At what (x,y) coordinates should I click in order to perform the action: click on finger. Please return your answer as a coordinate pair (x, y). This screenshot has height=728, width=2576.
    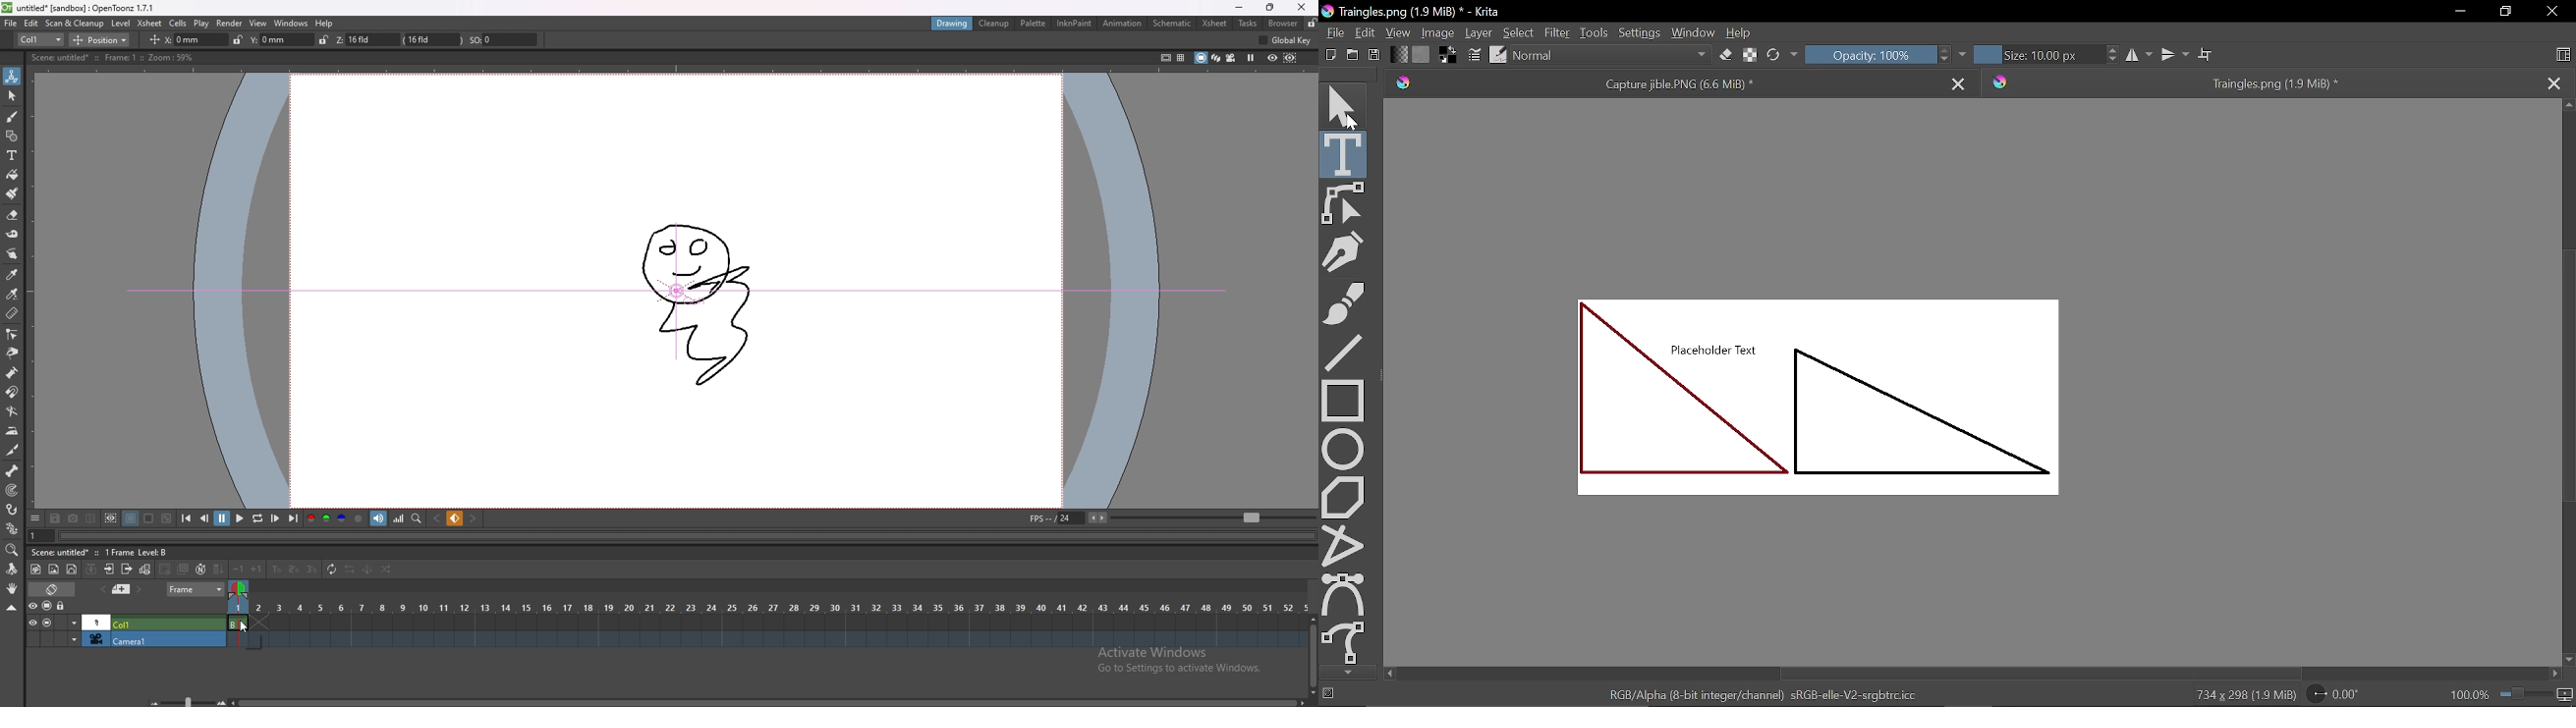
    Looking at the image, I should click on (14, 254).